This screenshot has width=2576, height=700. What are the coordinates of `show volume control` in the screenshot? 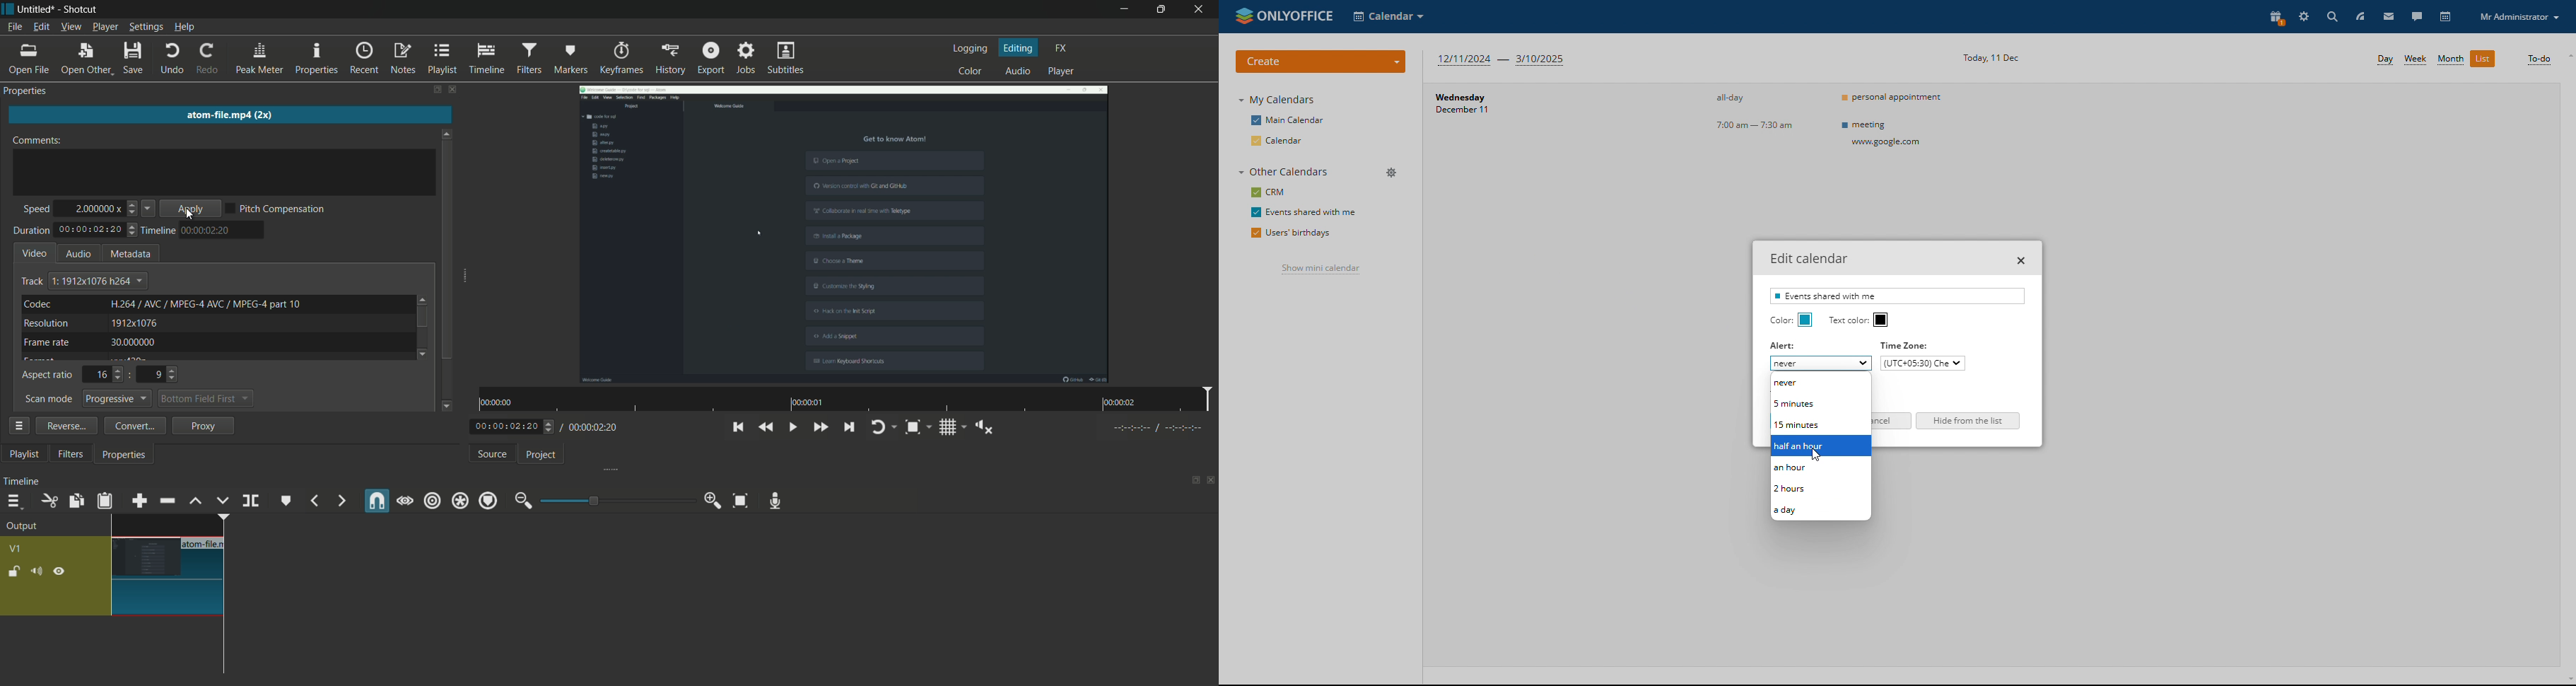 It's located at (980, 427).